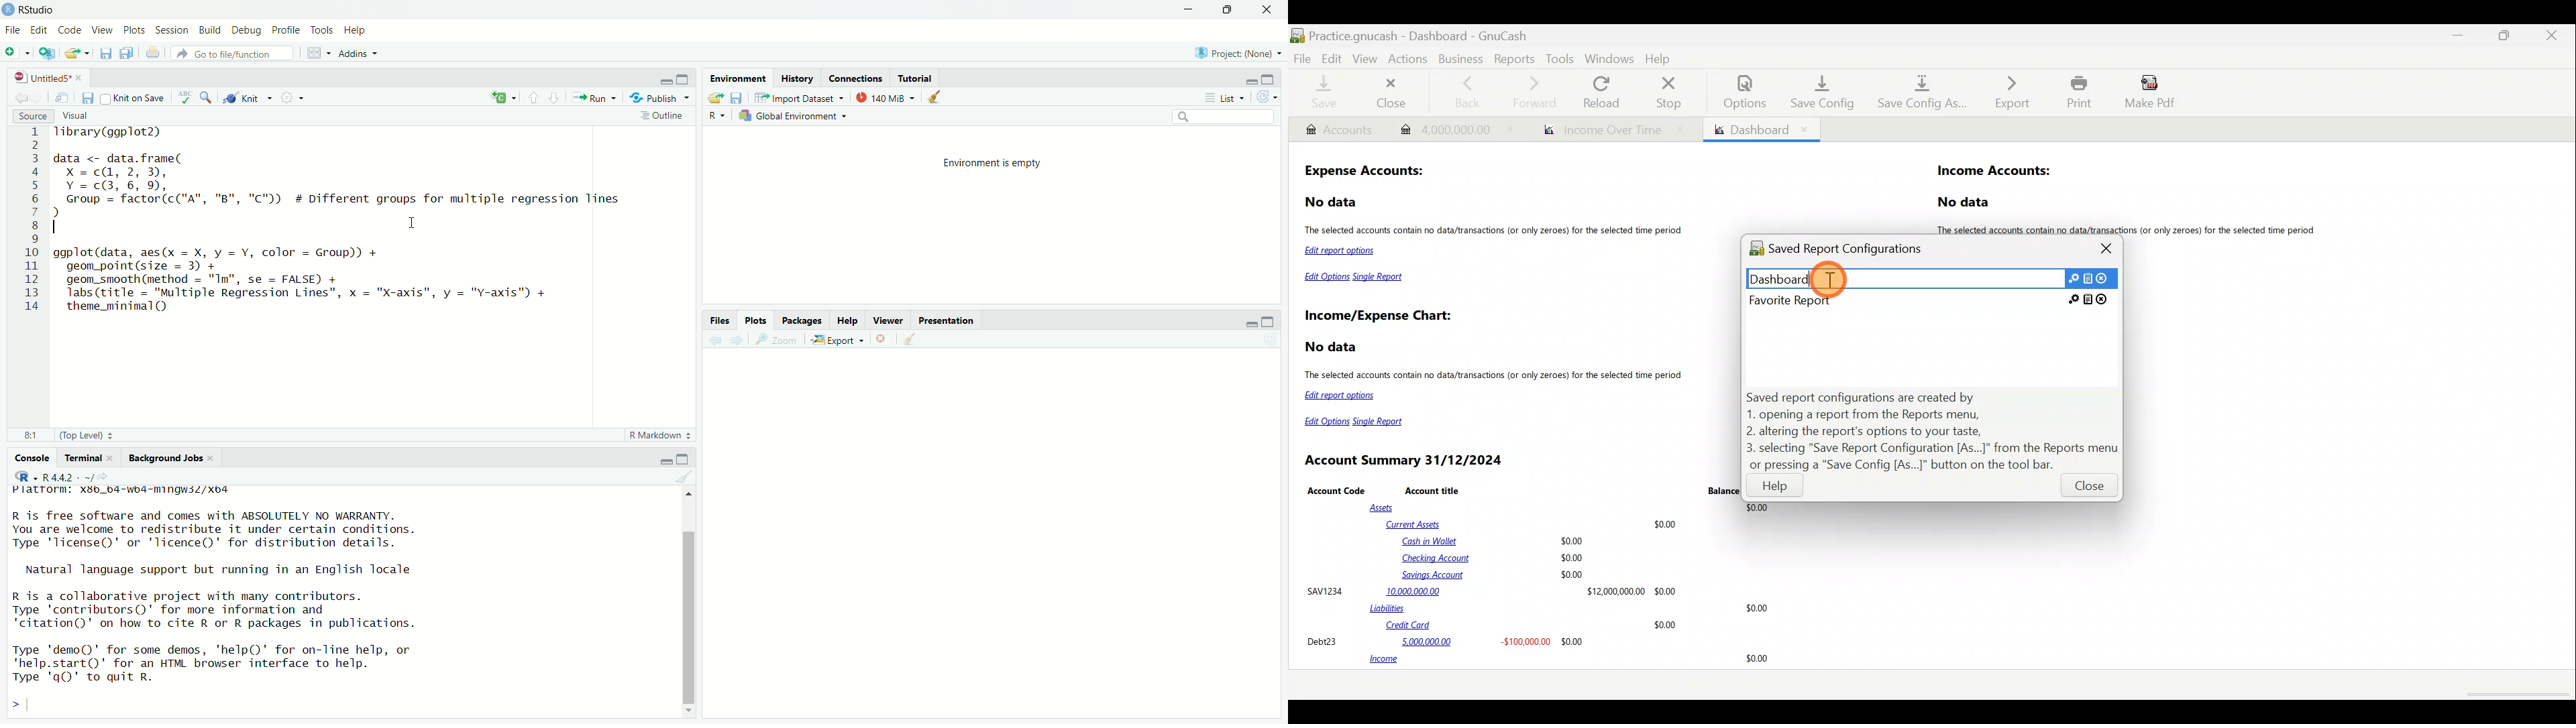 This screenshot has height=728, width=2576. I want to click on Tools, so click(324, 31).